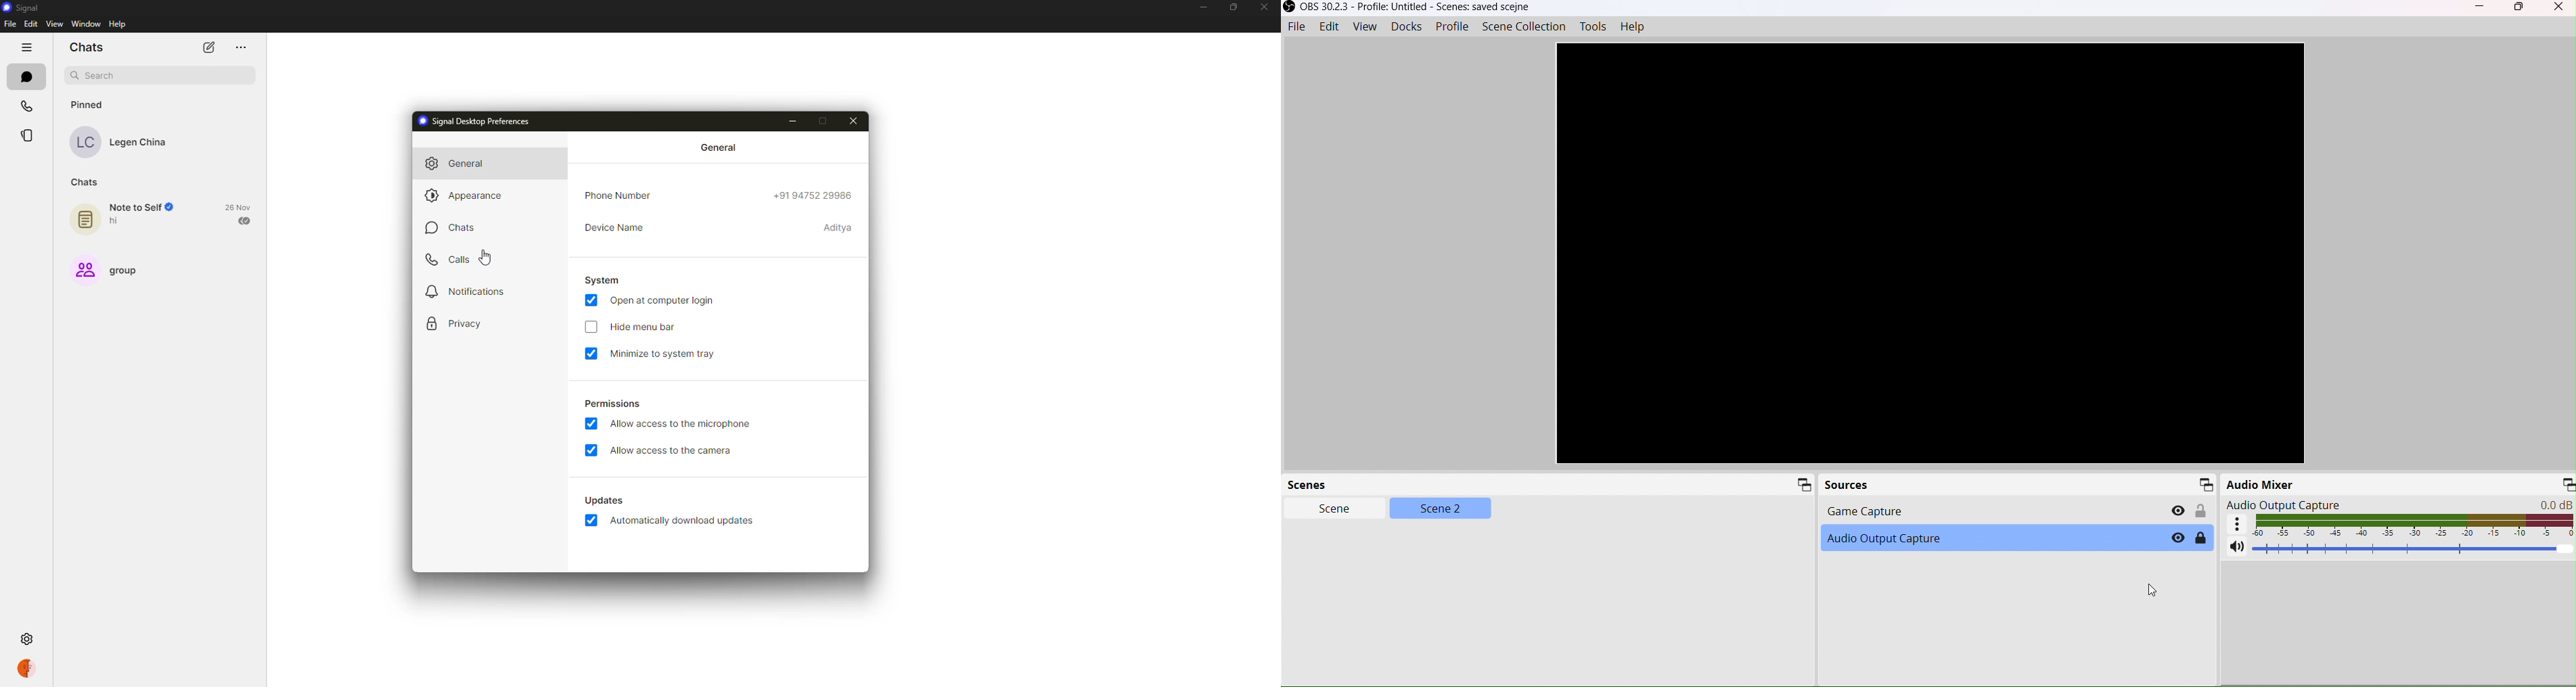  I want to click on more, so click(240, 47).